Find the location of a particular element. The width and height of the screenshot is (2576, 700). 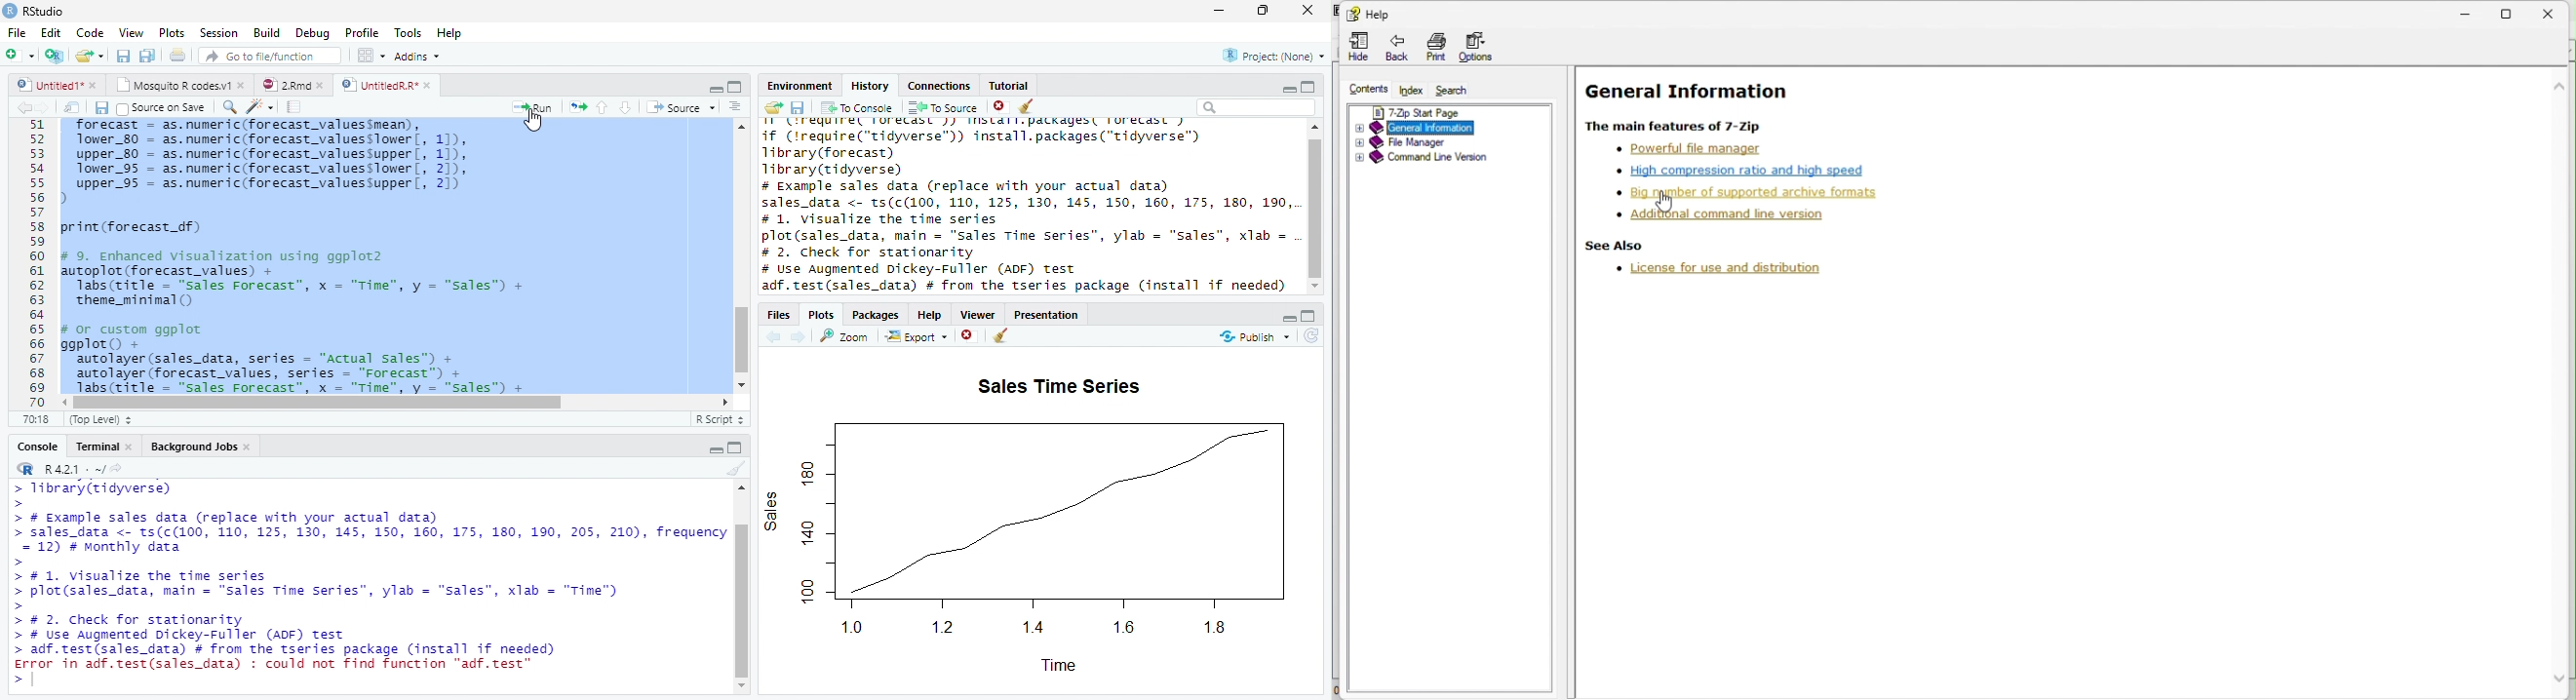

Open Folder is located at coordinates (773, 108).